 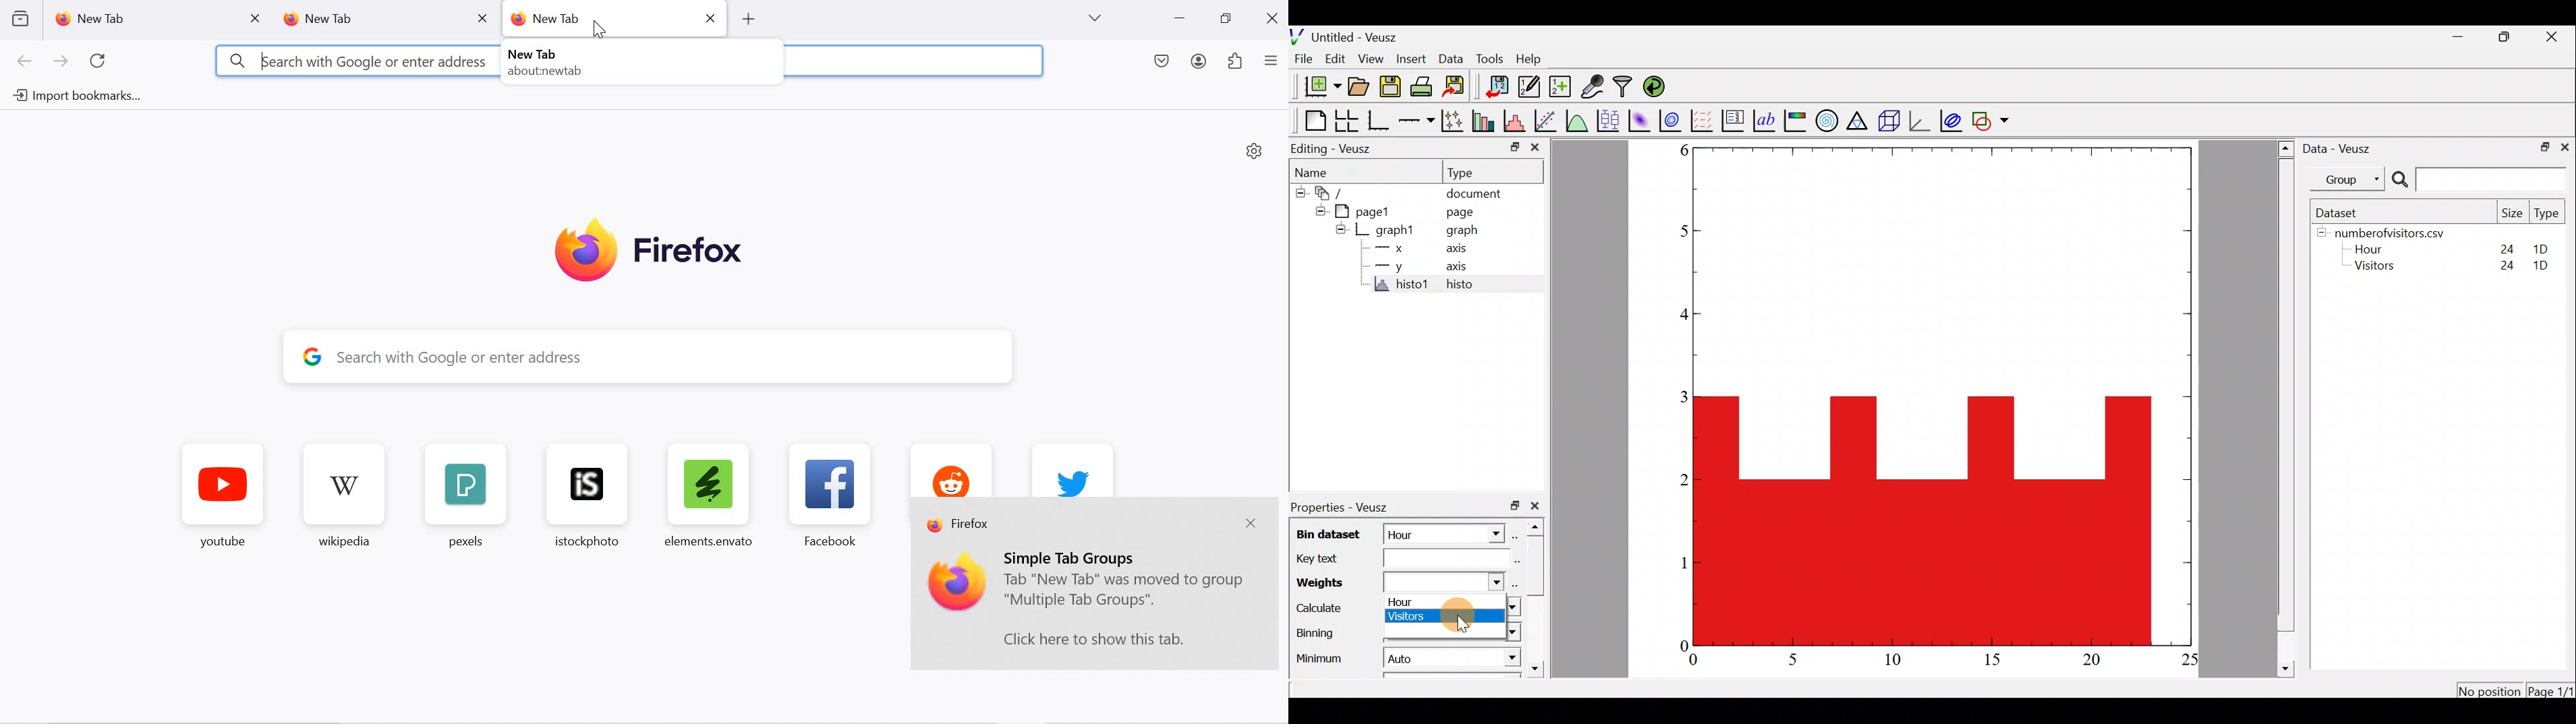 What do you see at coordinates (1453, 121) in the screenshot?
I see `plot points with lines and error bars` at bounding box center [1453, 121].